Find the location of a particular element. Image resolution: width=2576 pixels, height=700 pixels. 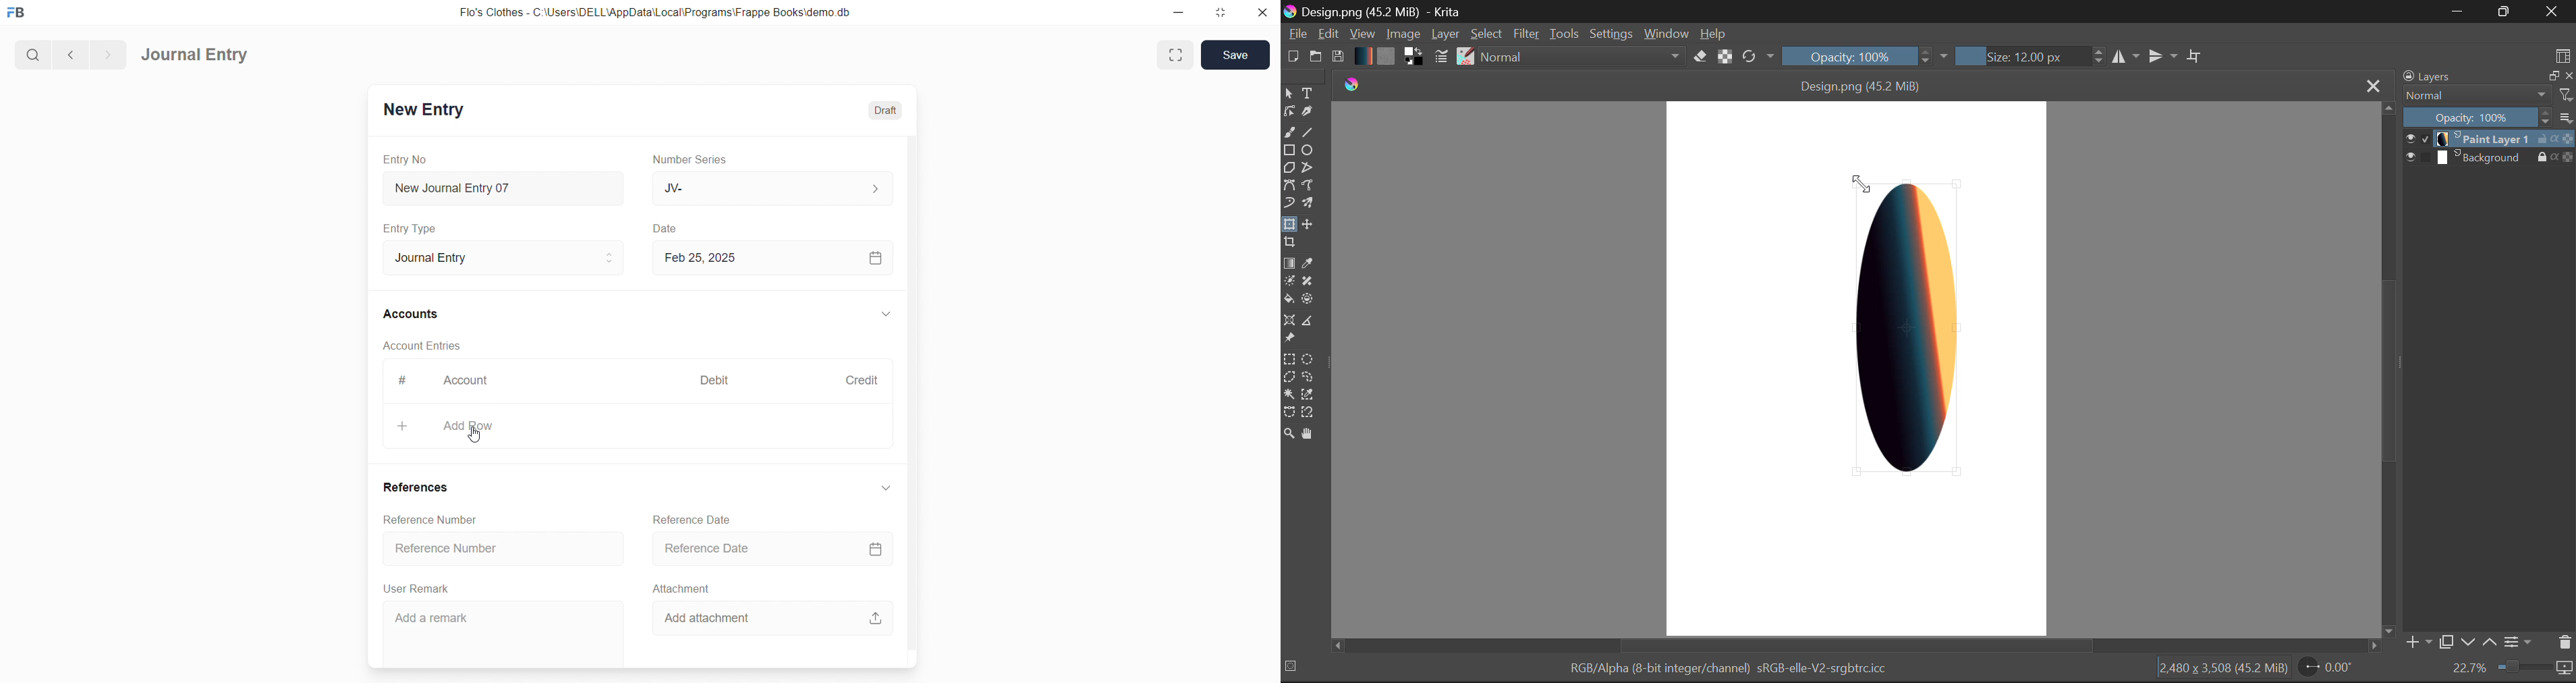

logo is located at coordinates (19, 13).